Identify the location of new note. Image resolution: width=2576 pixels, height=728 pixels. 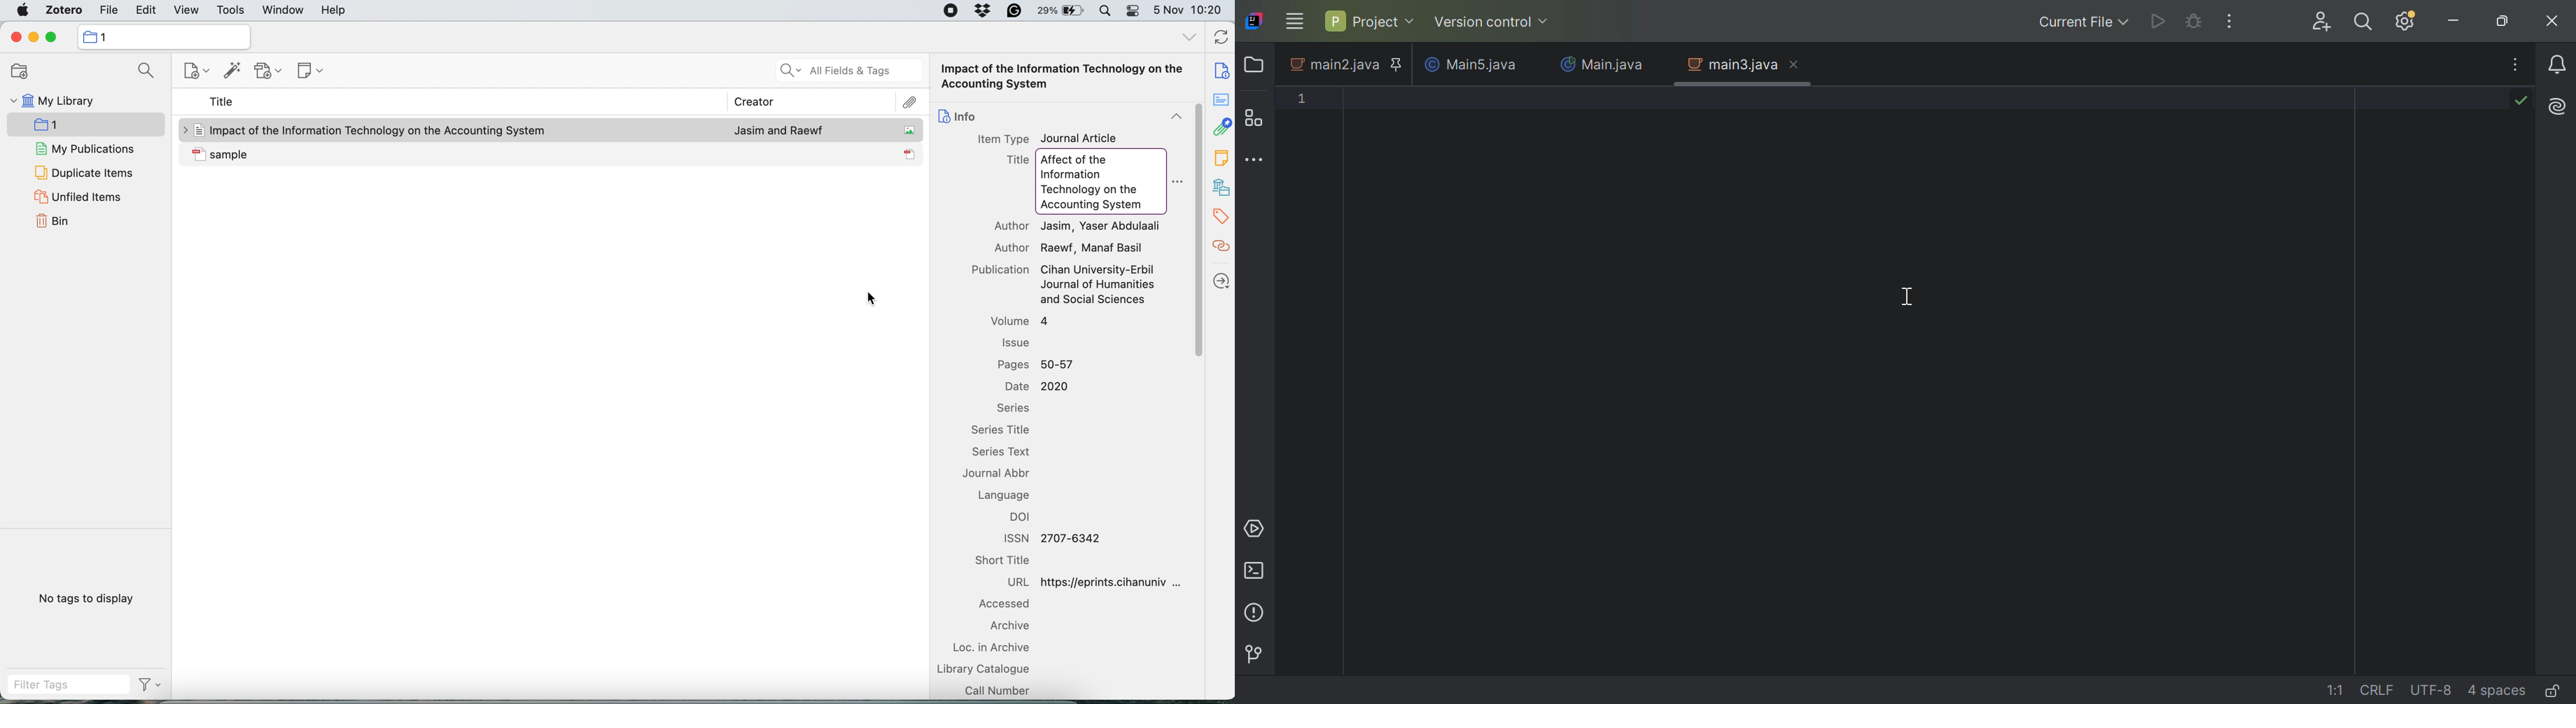
(309, 71).